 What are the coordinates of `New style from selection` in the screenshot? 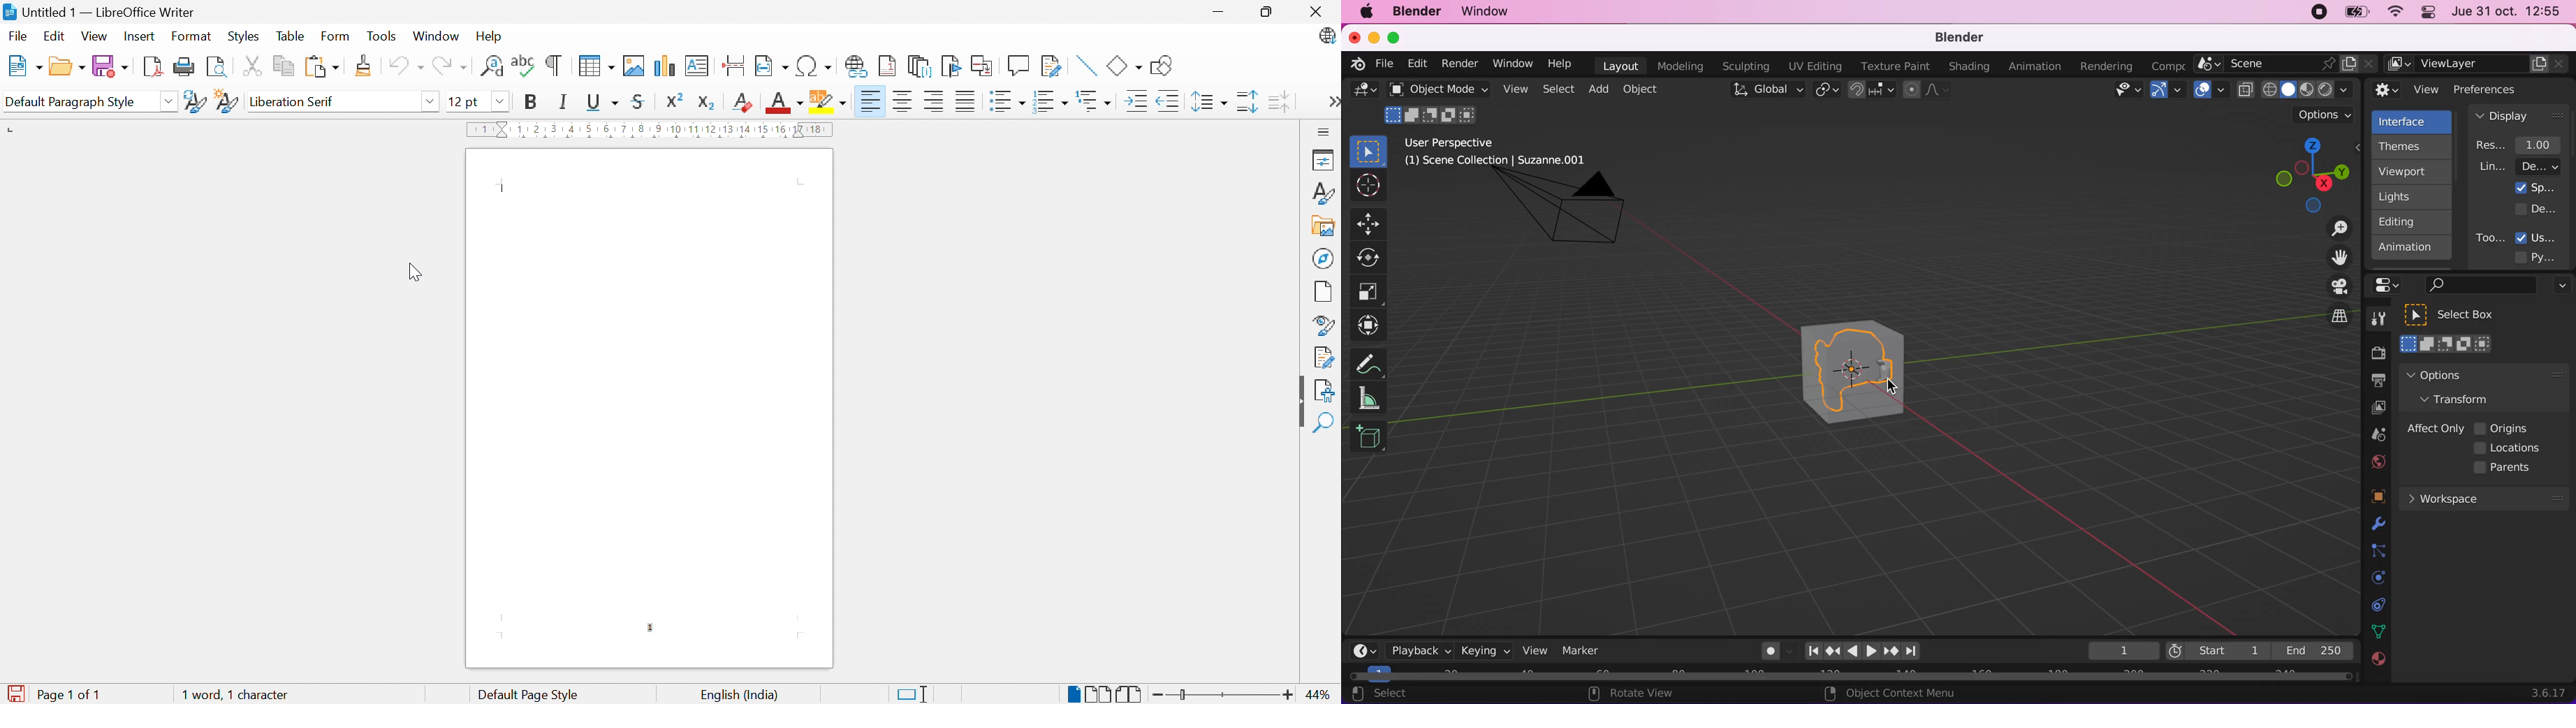 It's located at (227, 102).